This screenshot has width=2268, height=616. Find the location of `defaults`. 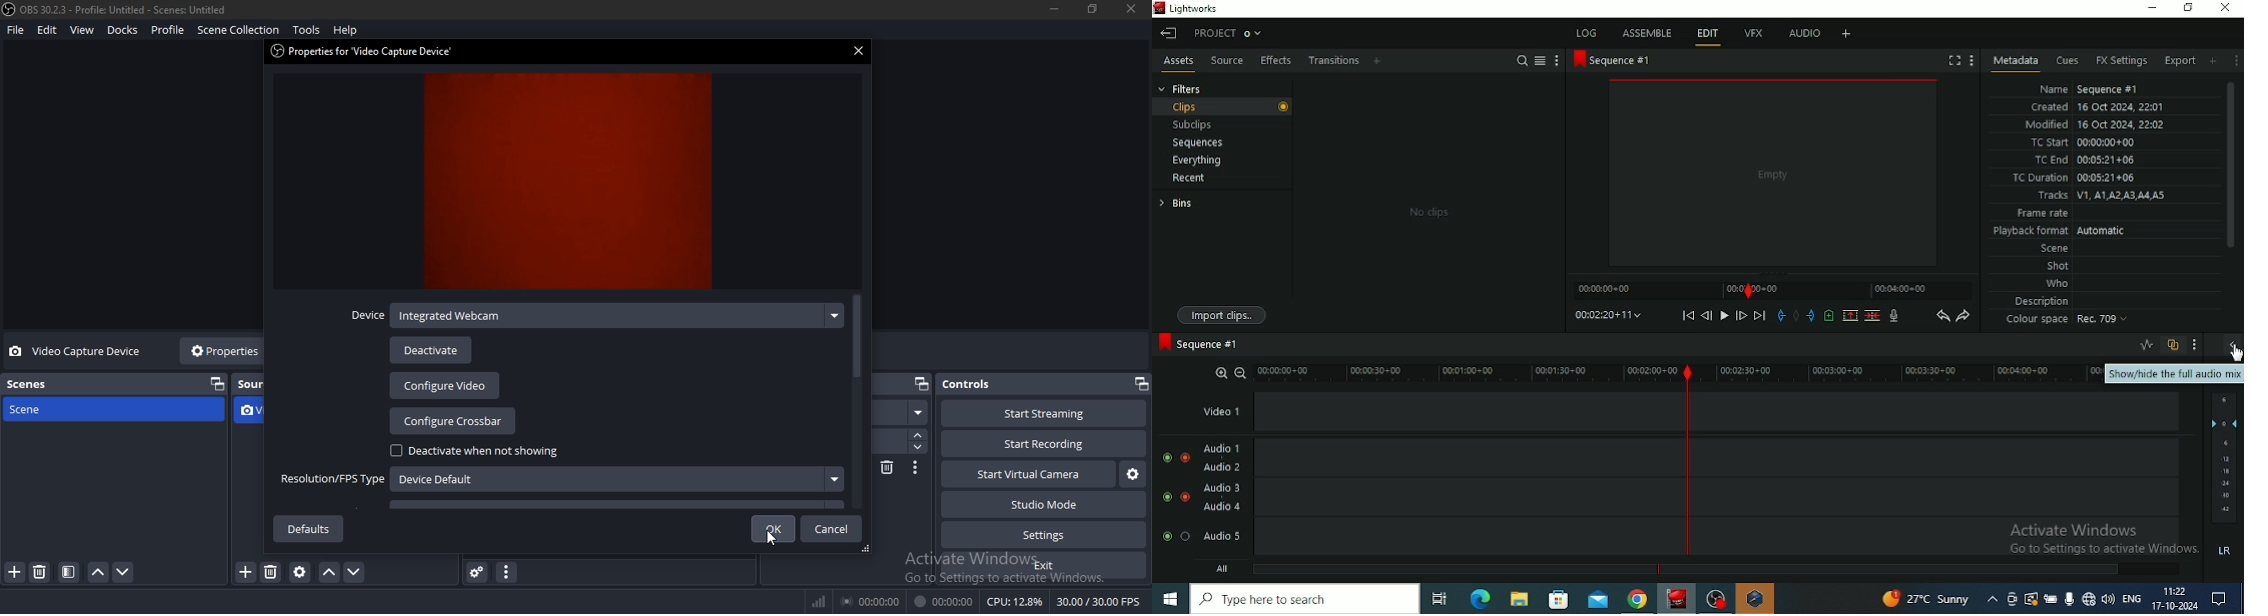

defaults is located at coordinates (307, 528).